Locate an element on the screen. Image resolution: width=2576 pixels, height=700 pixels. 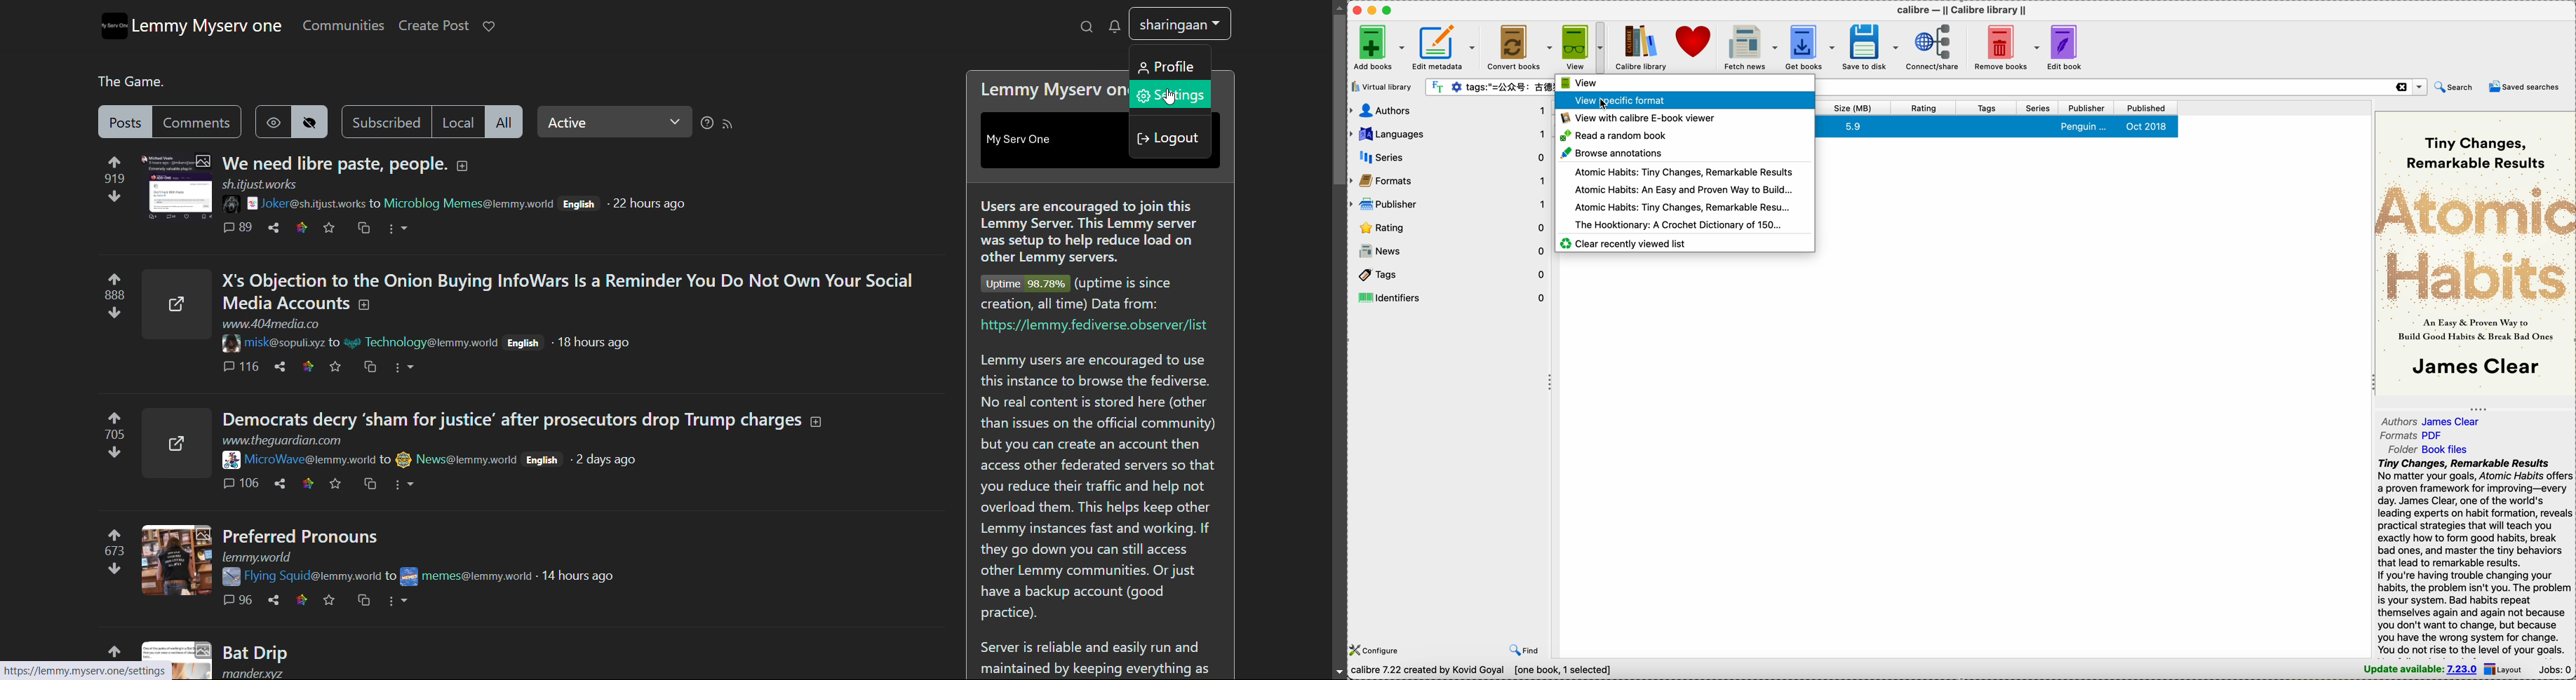
connect/share is located at coordinates (1932, 48).